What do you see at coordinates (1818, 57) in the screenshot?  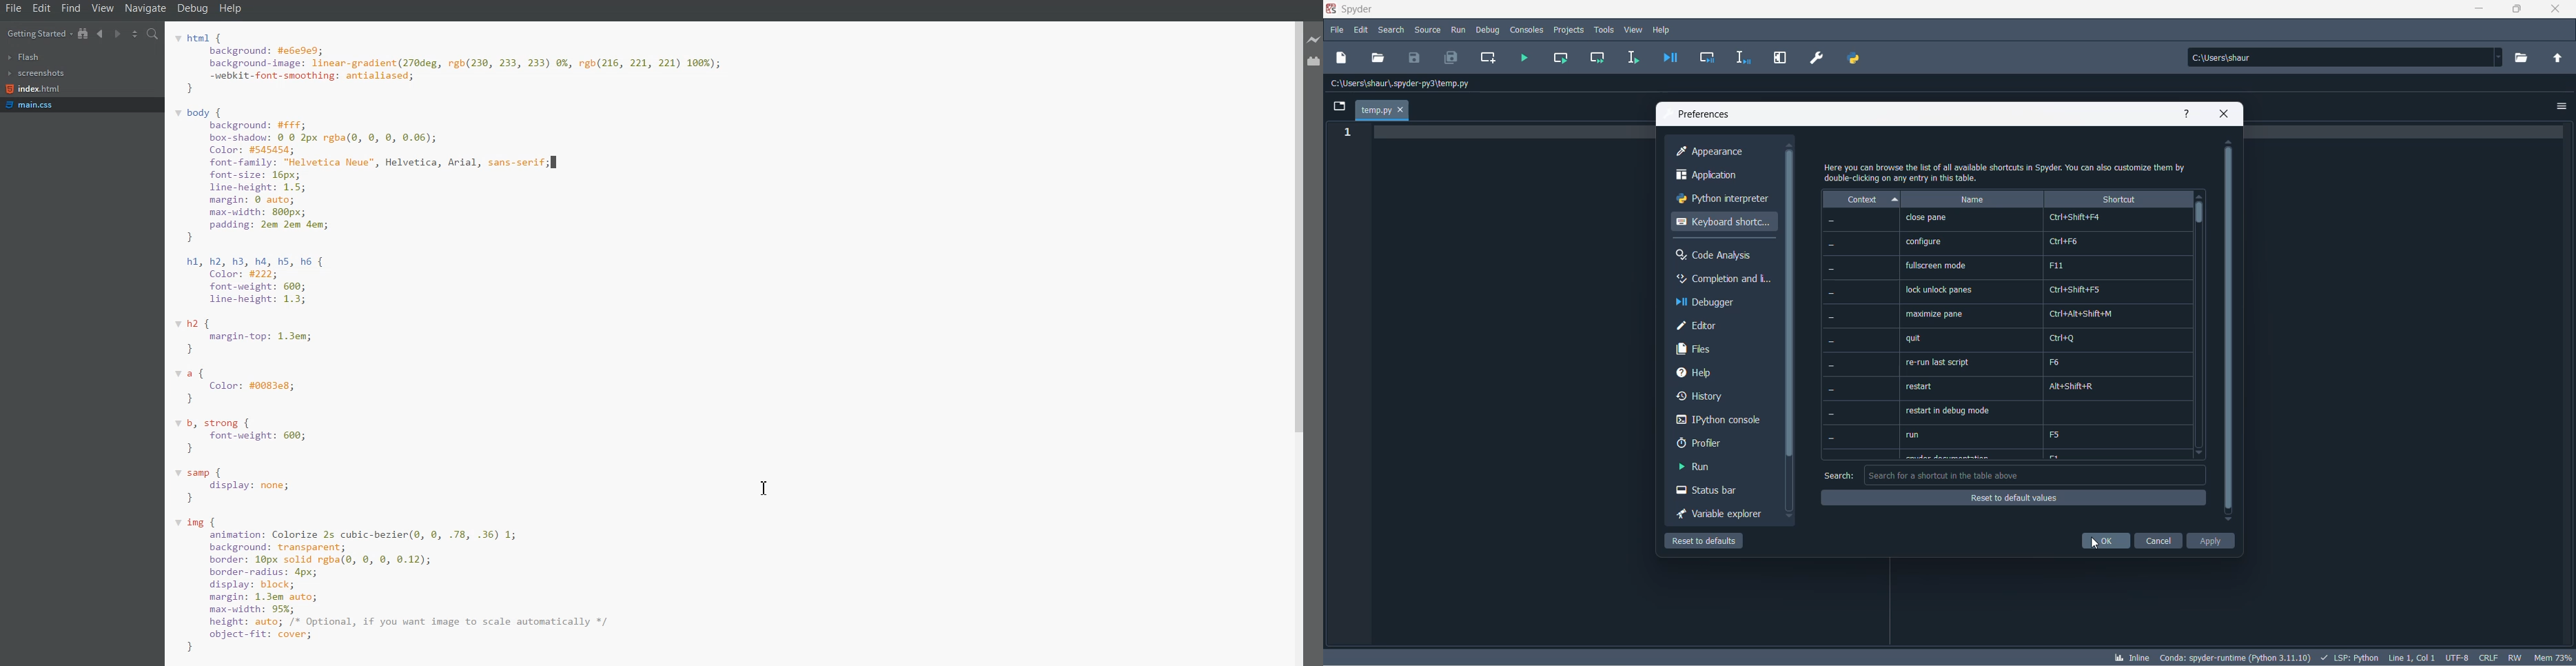 I see `preferences` at bounding box center [1818, 57].